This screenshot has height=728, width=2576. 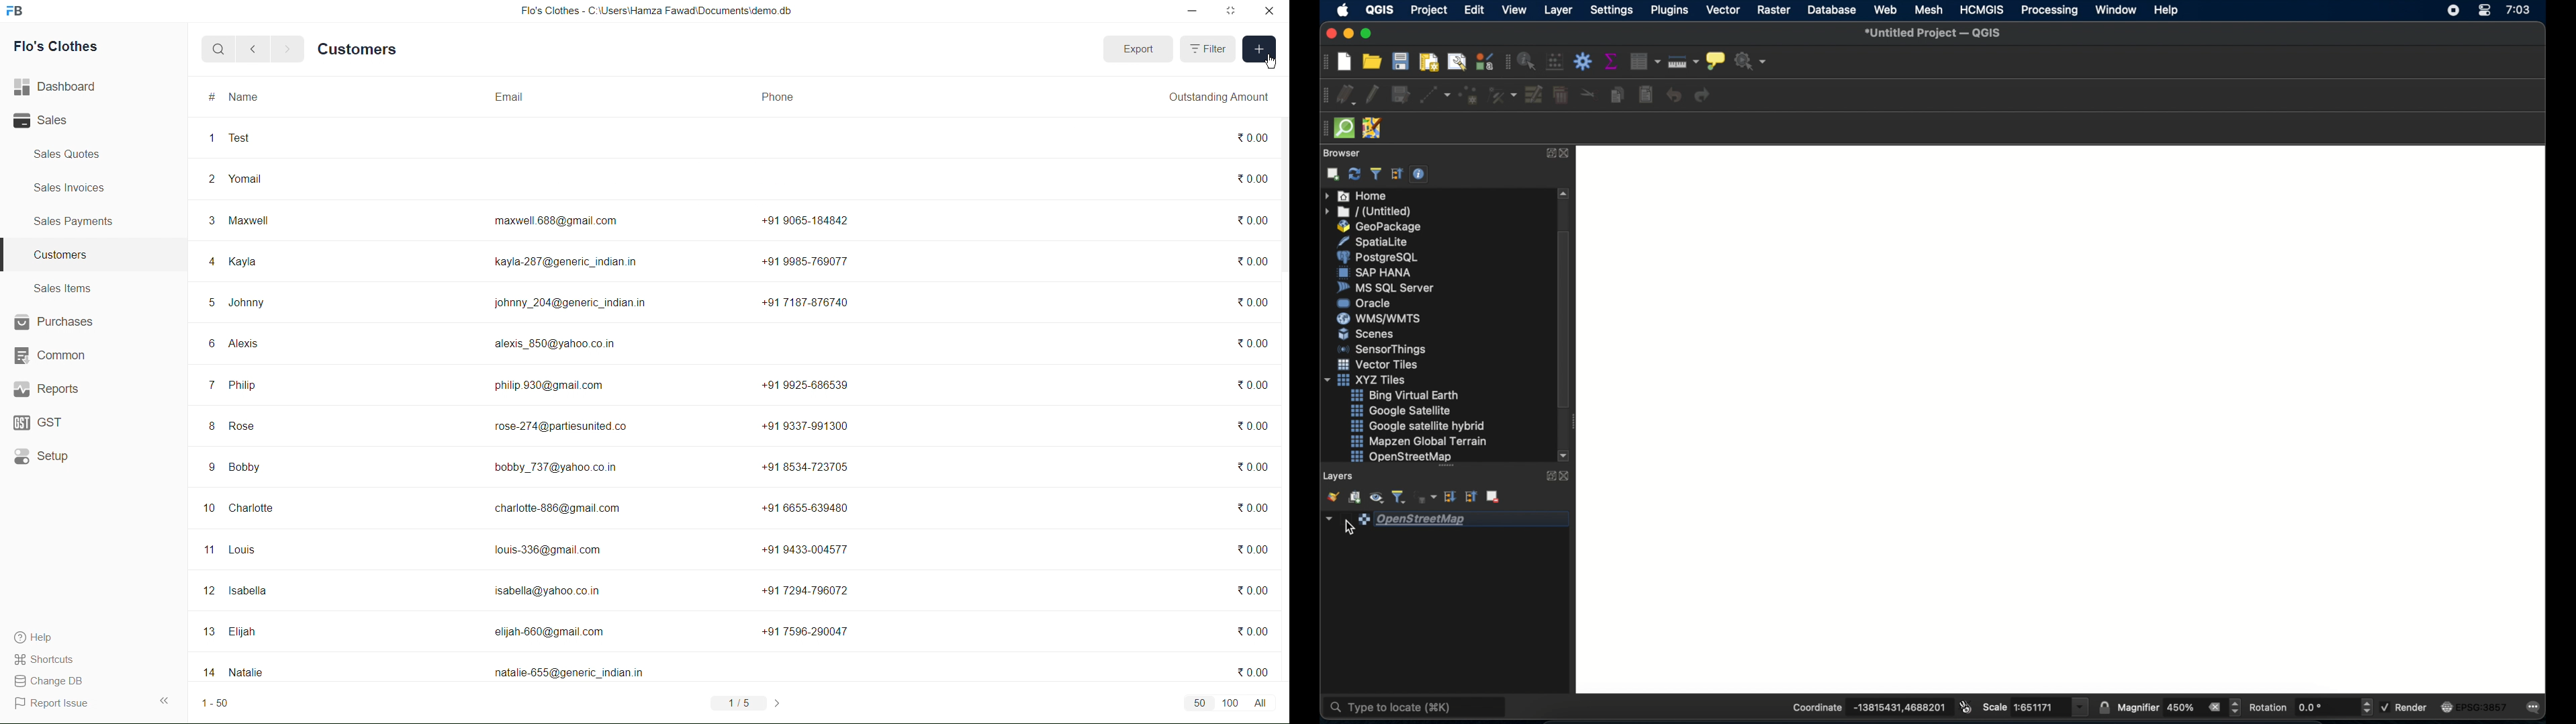 What do you see at coordinates (249, 217) in the screenshot?
I see `Maxwell` at bounding box center [249, 217].